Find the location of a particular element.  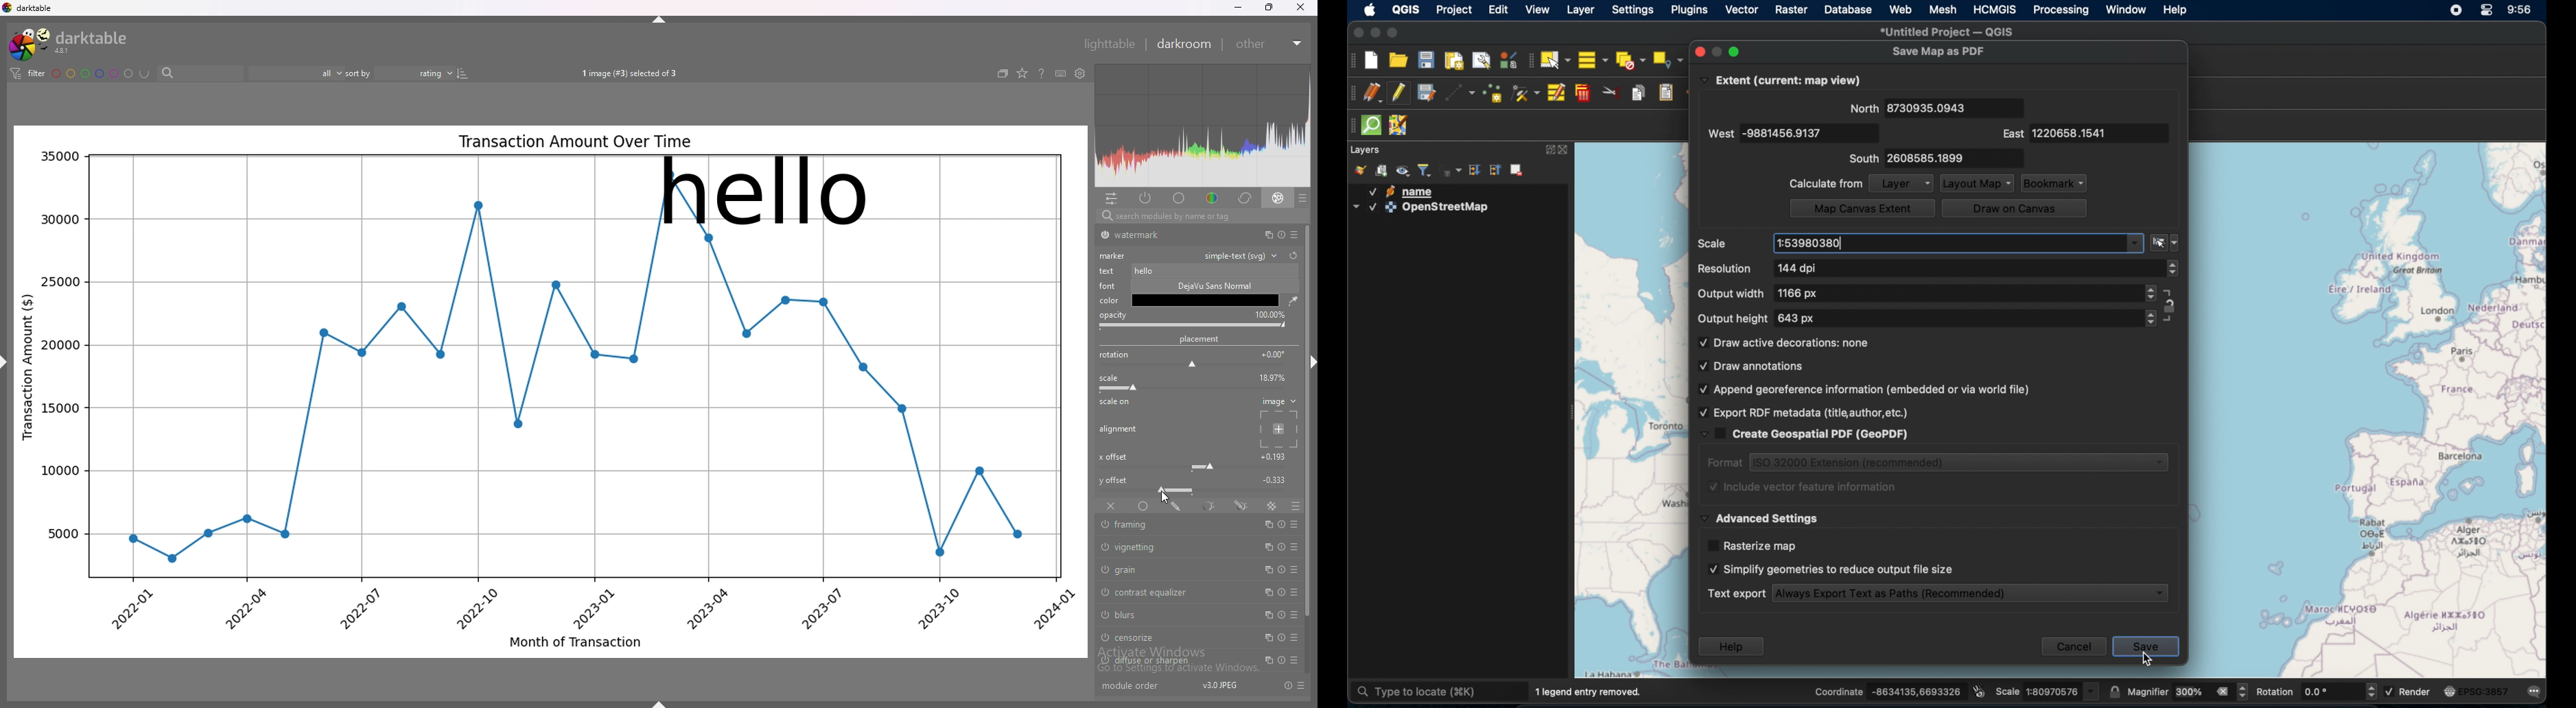

coordinates is located at coordinates (1890, 692).